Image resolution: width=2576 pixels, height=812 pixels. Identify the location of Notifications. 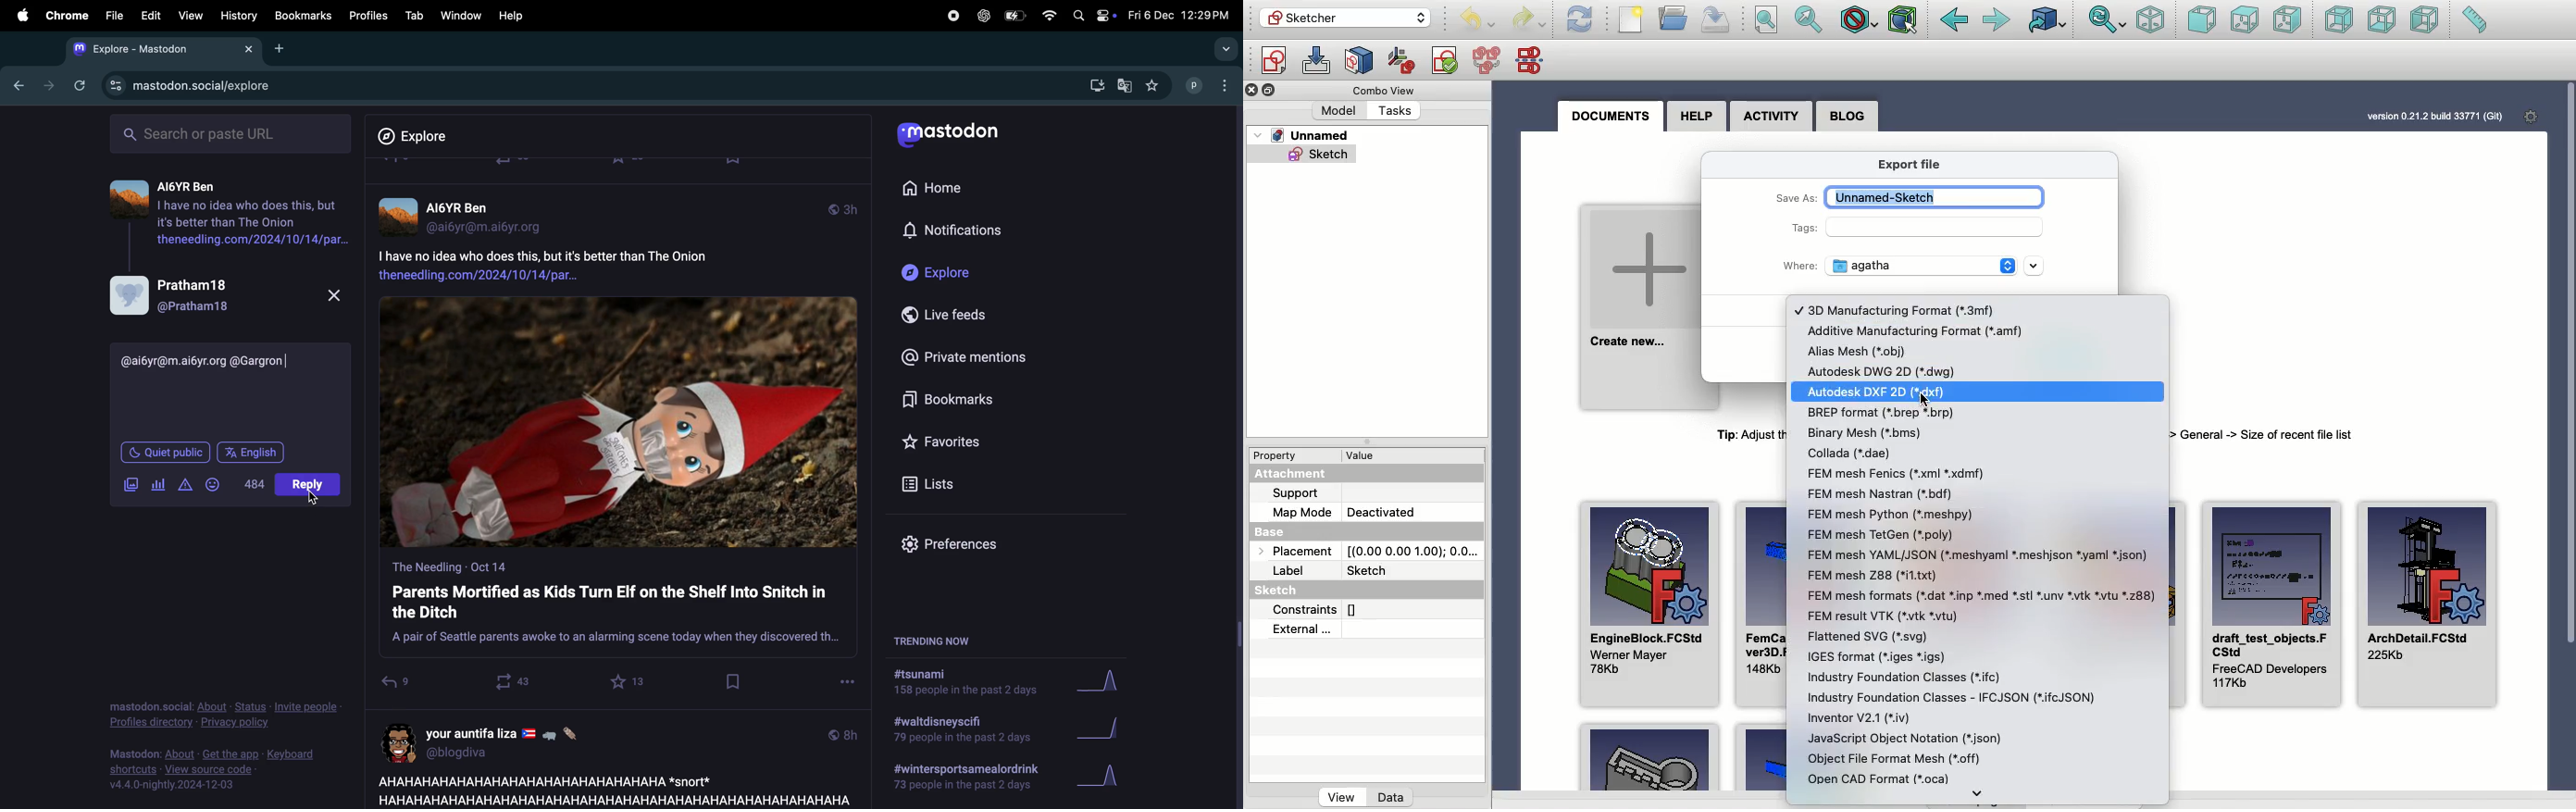
(956, 231).